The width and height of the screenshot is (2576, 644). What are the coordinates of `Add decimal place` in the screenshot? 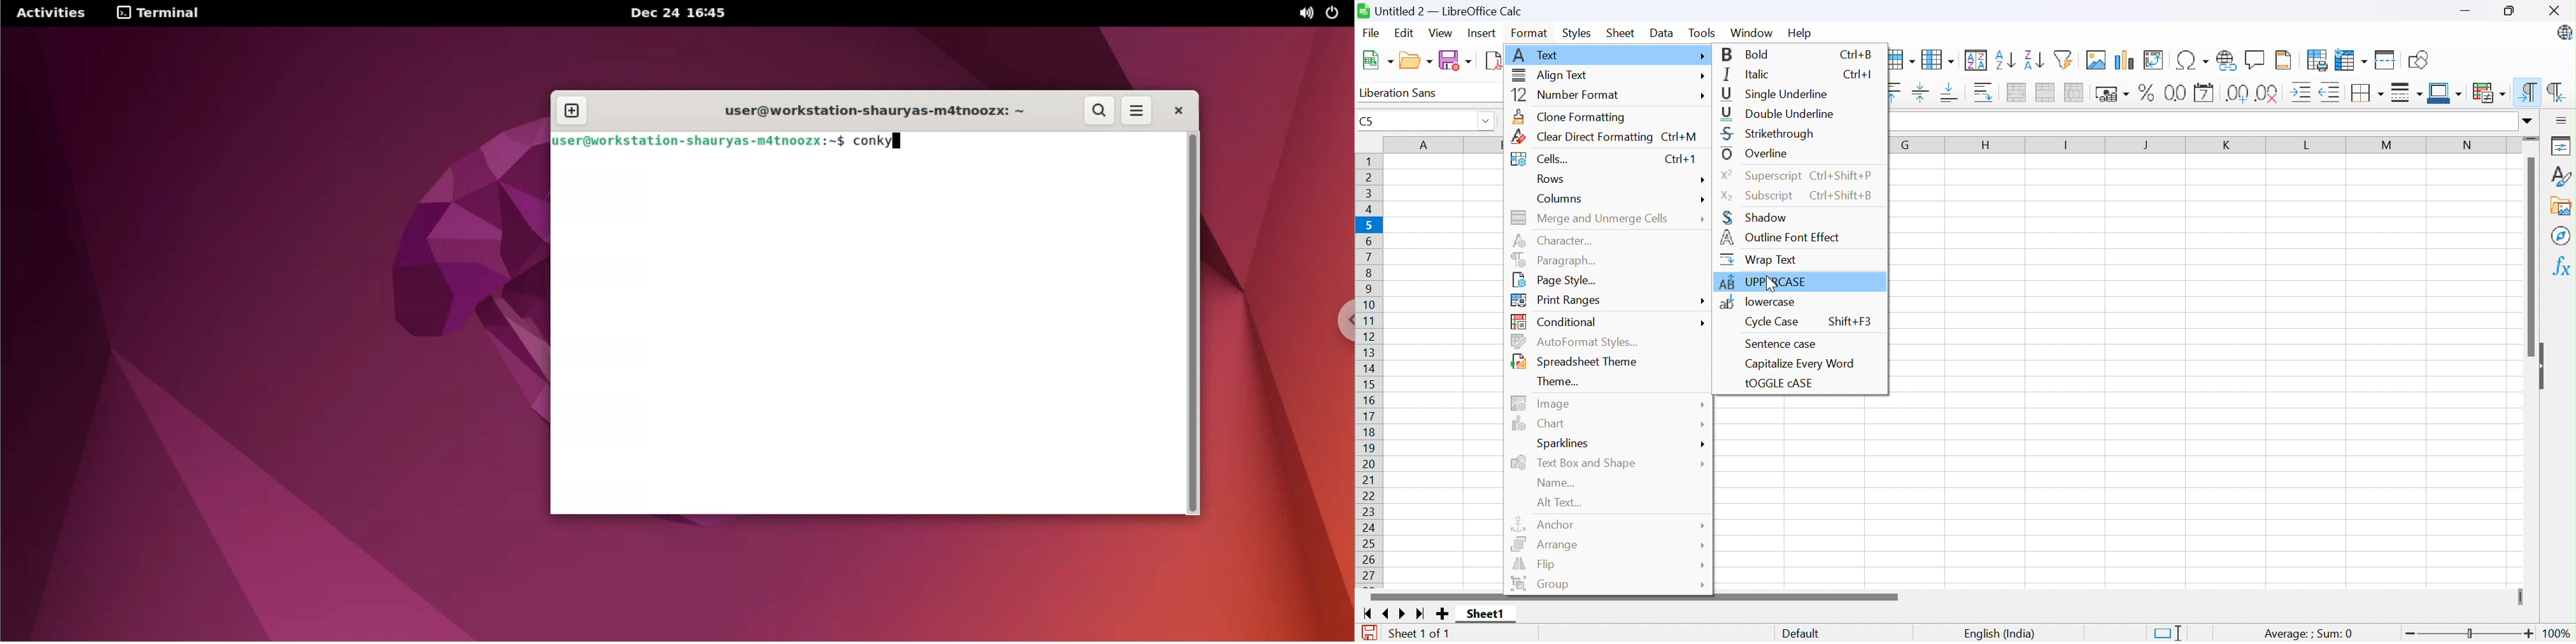 It's located at (2239, 94).